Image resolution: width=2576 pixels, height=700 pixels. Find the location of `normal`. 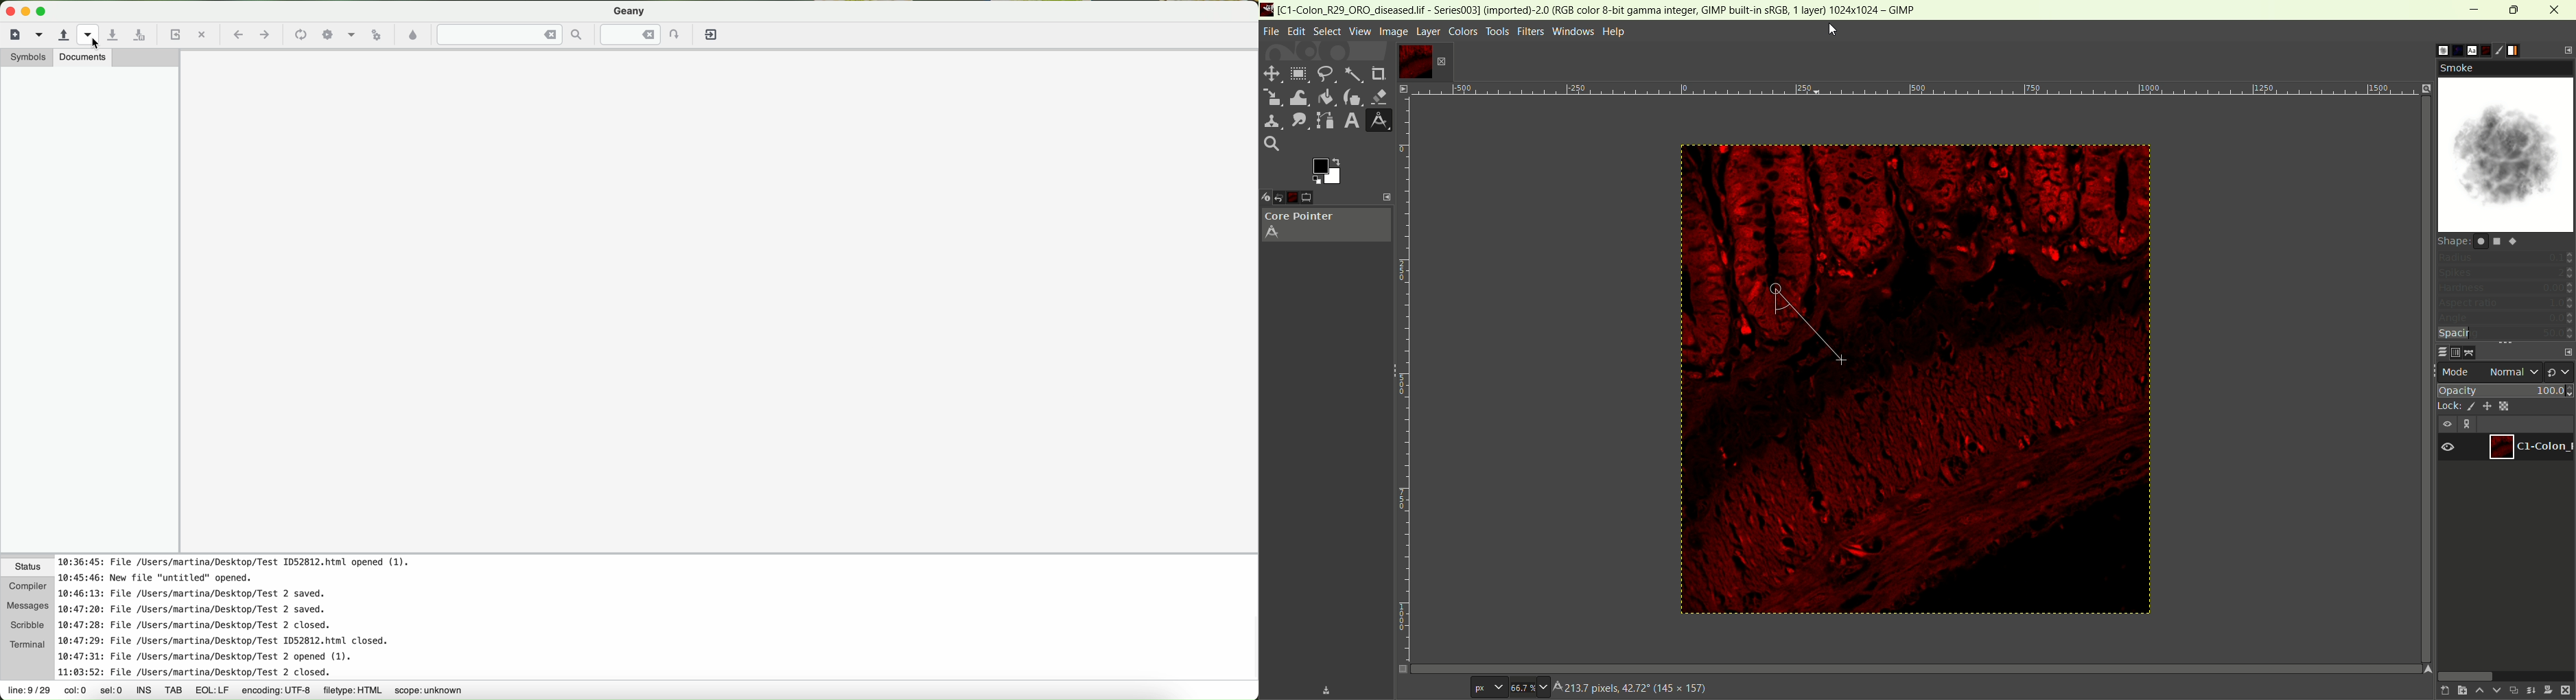

normal is located at coordinates (2514, 371).